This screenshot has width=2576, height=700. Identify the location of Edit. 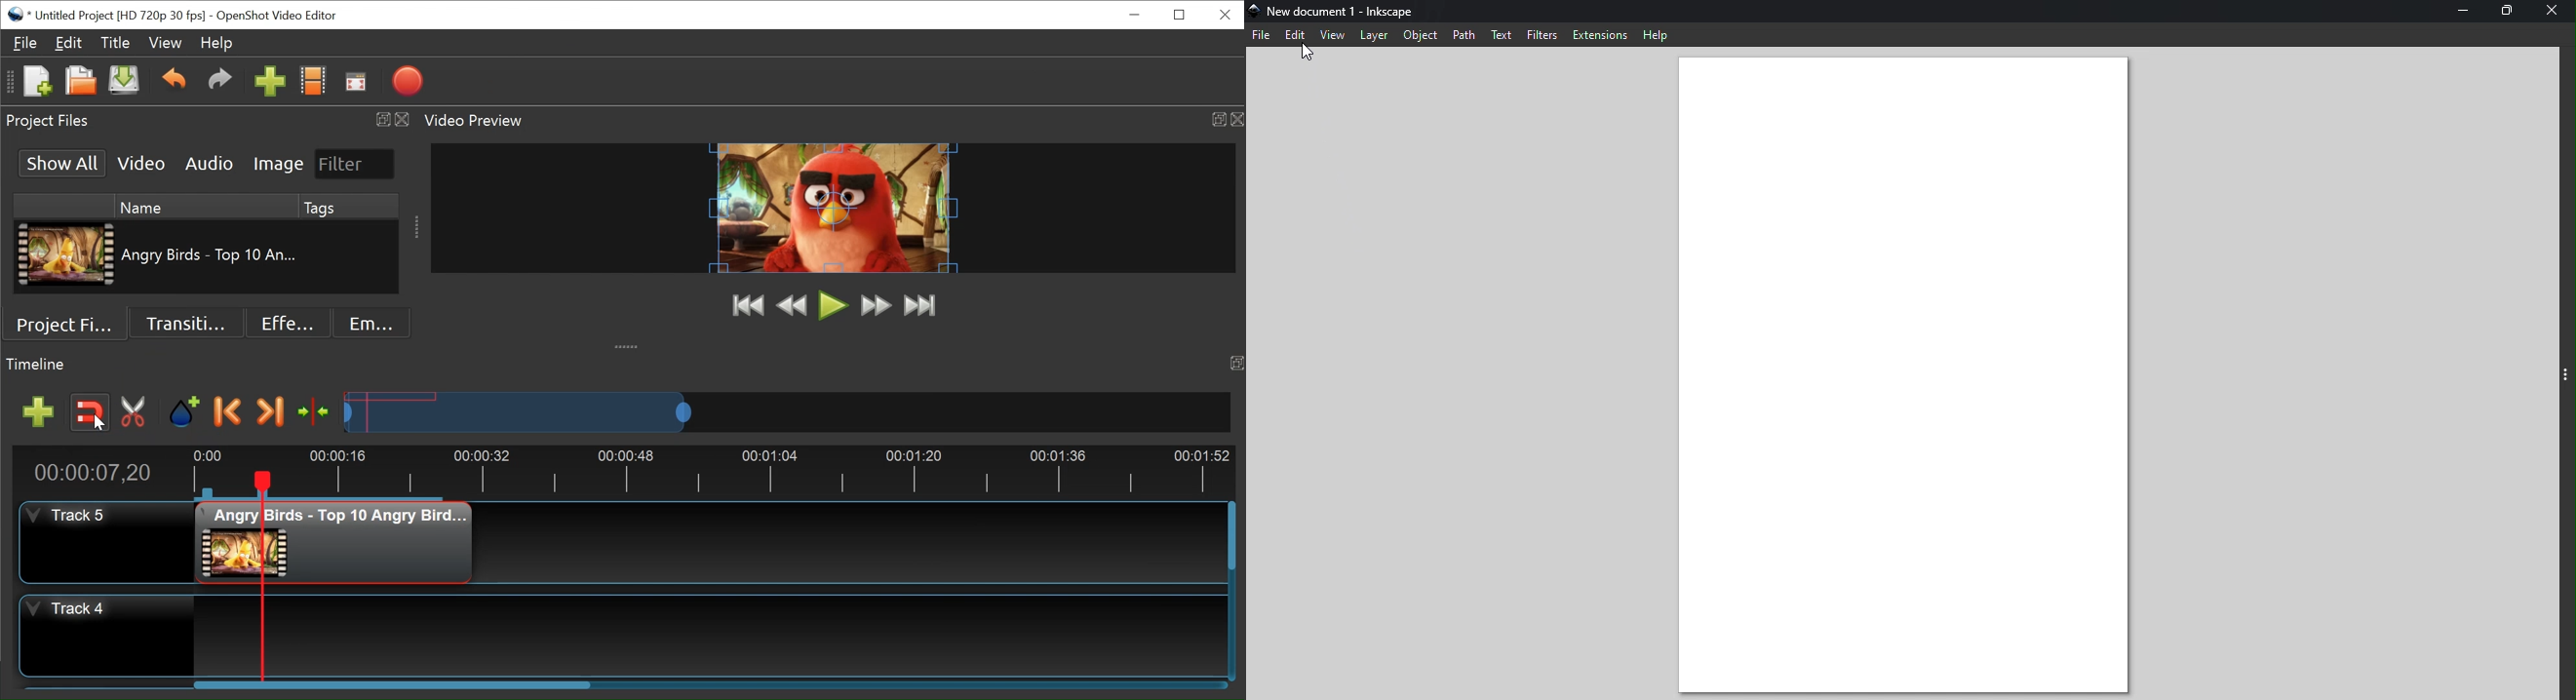
(1294, 34).